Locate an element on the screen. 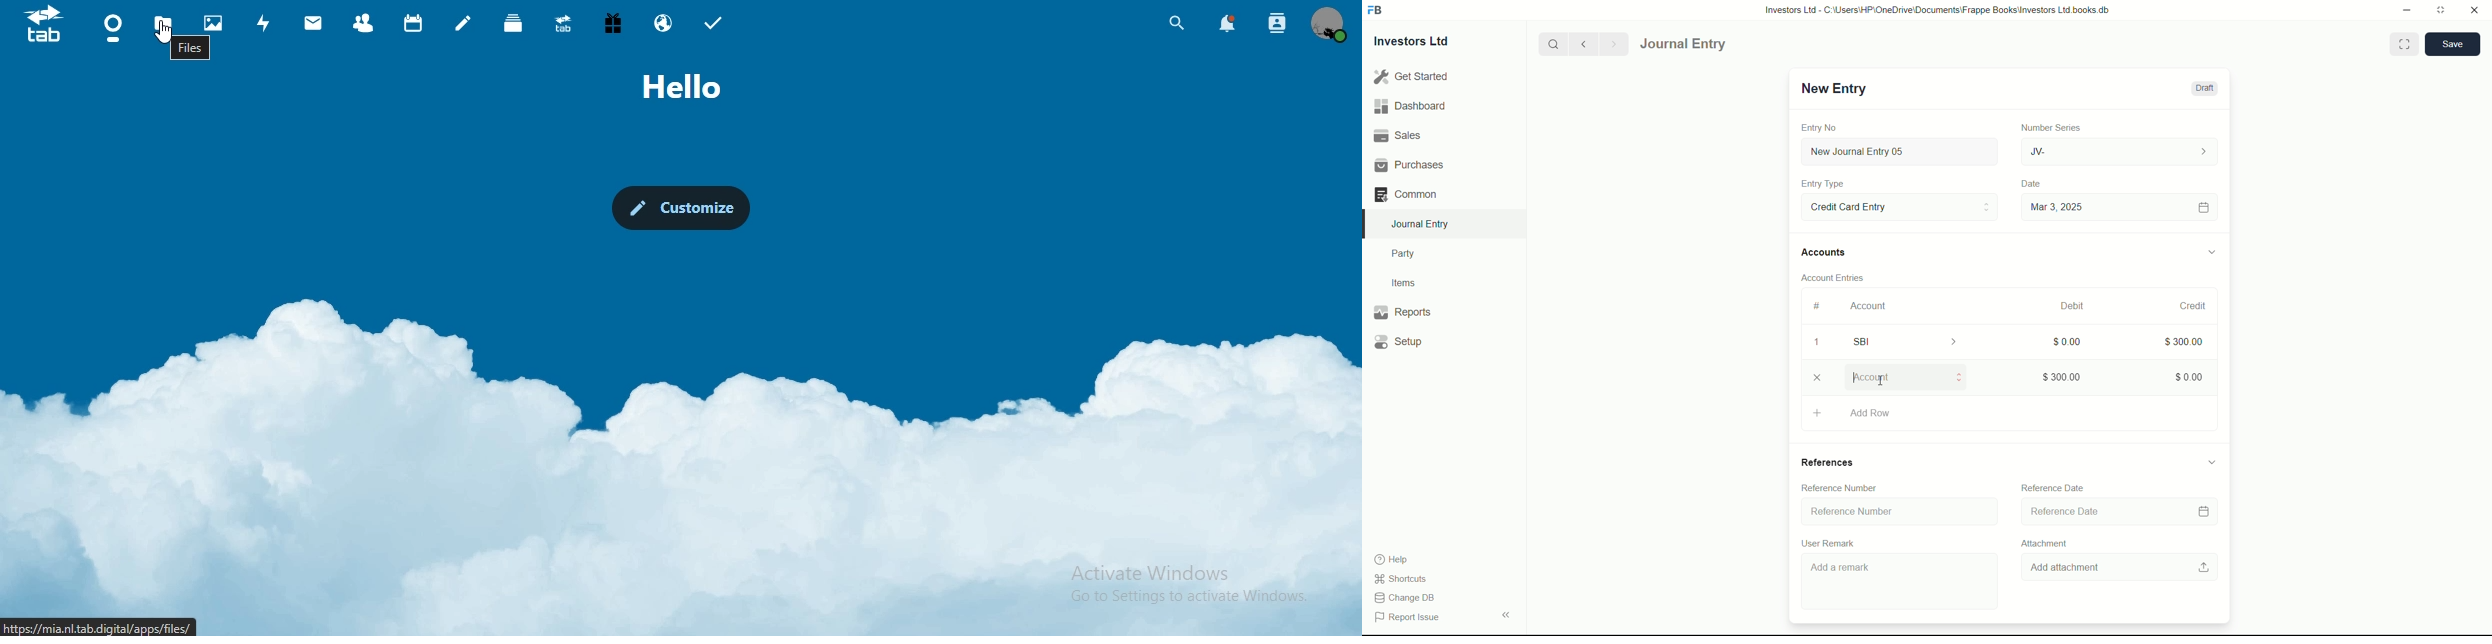 This screenshot has height=644, width=2492. shortcuts is located at coordinates (1403, 579).